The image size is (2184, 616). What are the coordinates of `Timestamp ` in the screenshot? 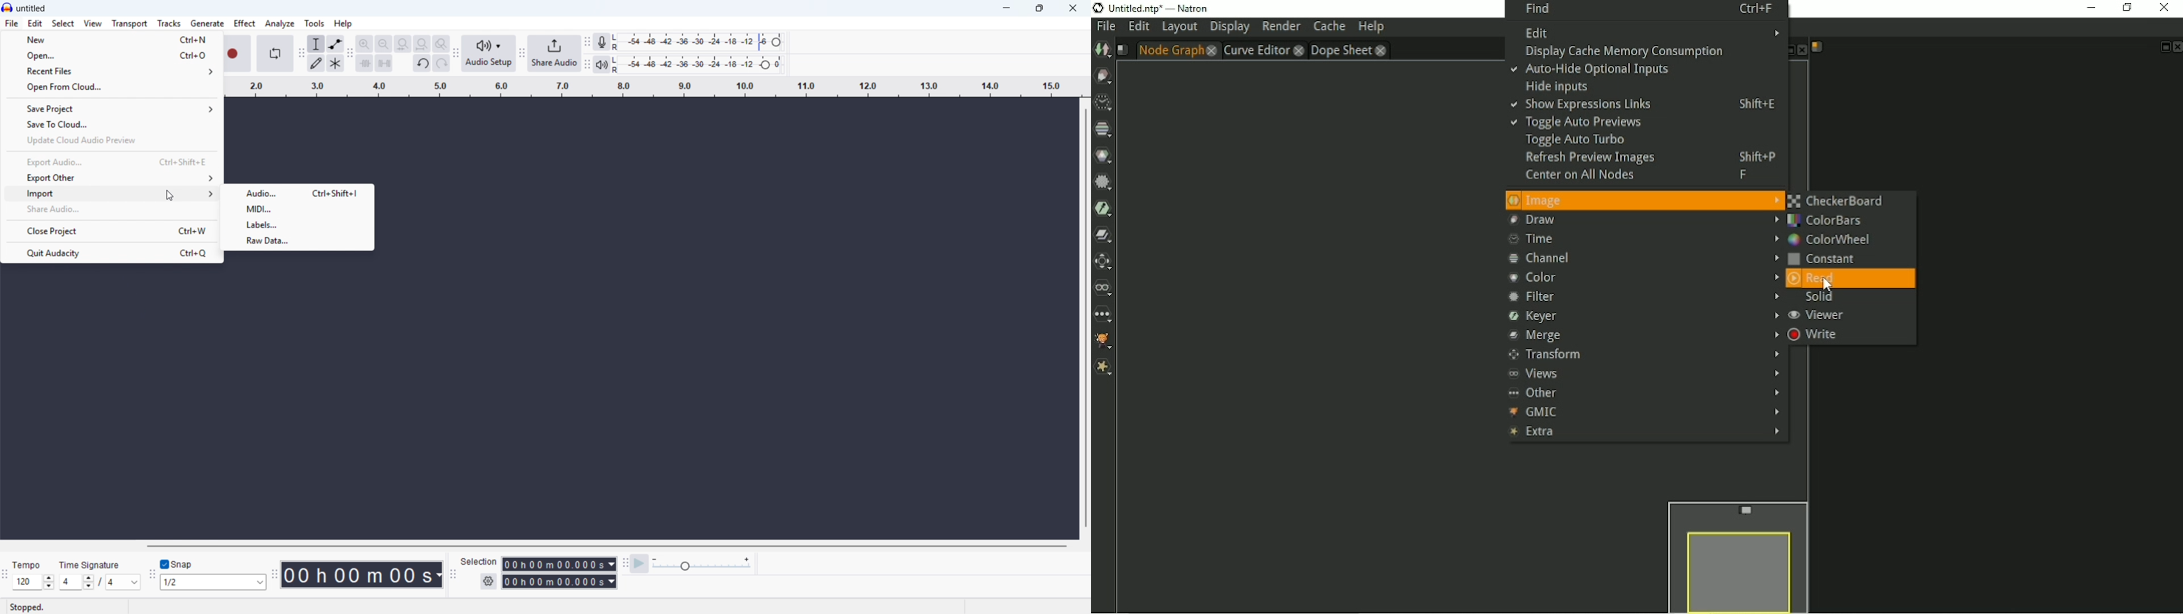 It's located at (363, 575).